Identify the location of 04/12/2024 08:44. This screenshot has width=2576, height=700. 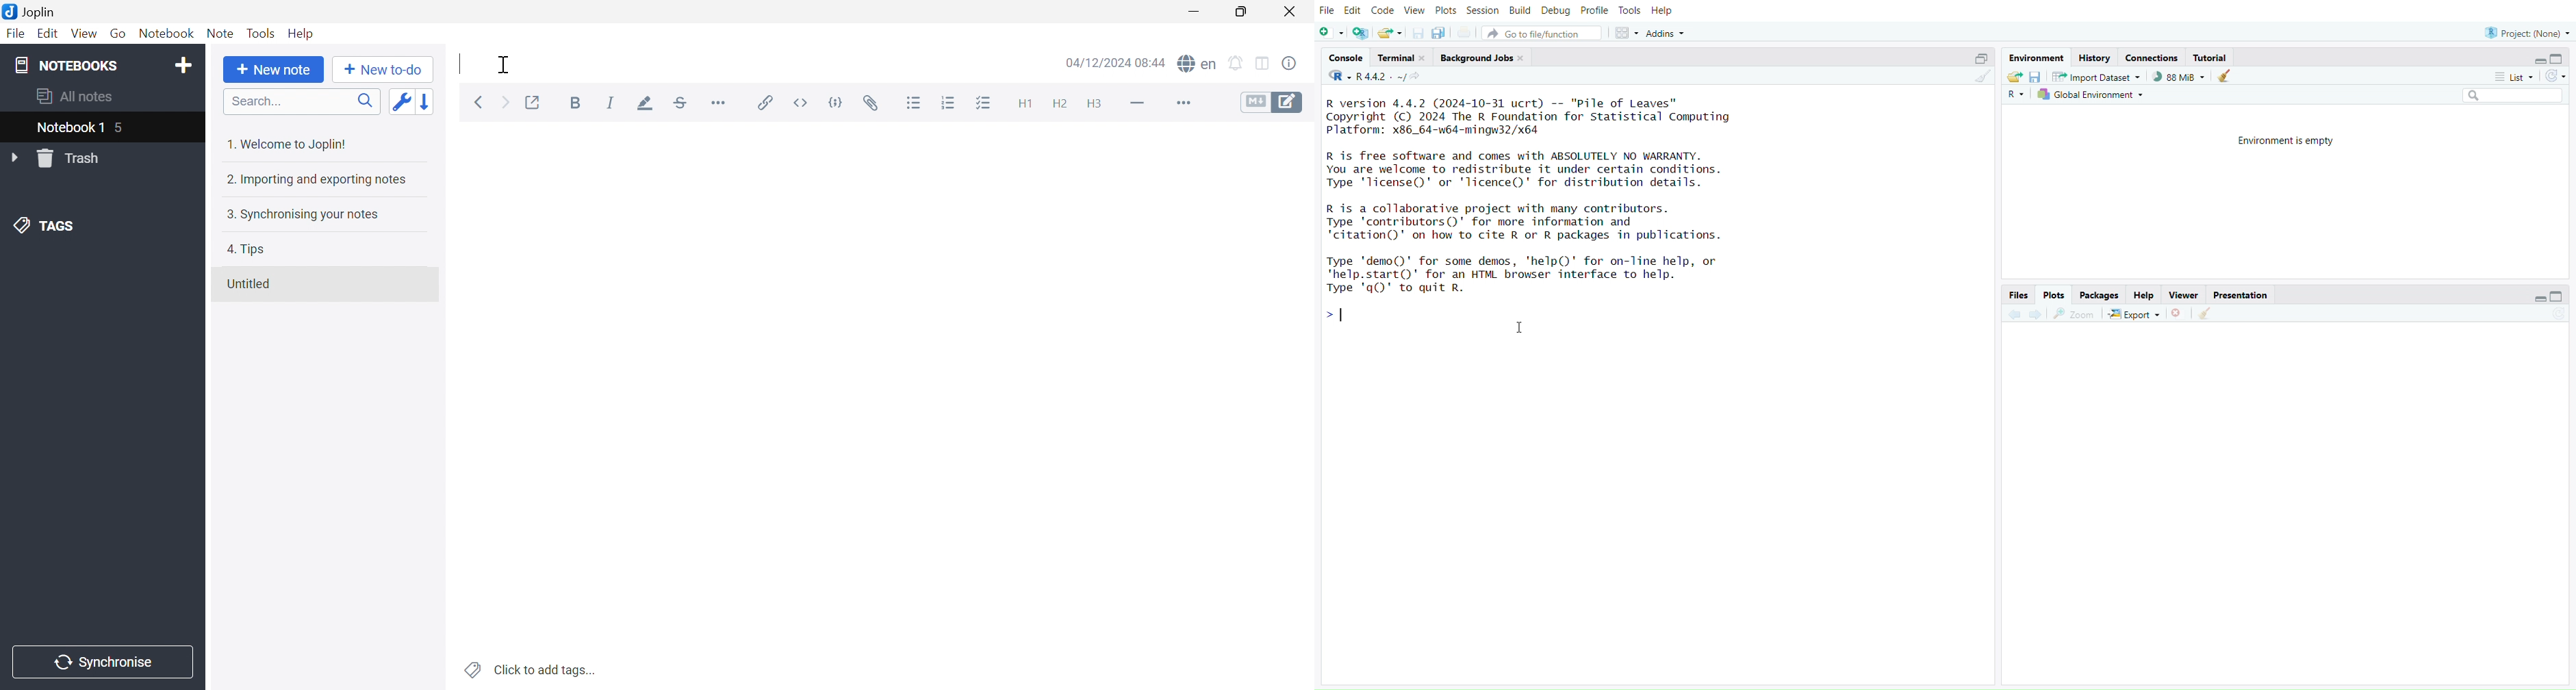
(1114, 62).